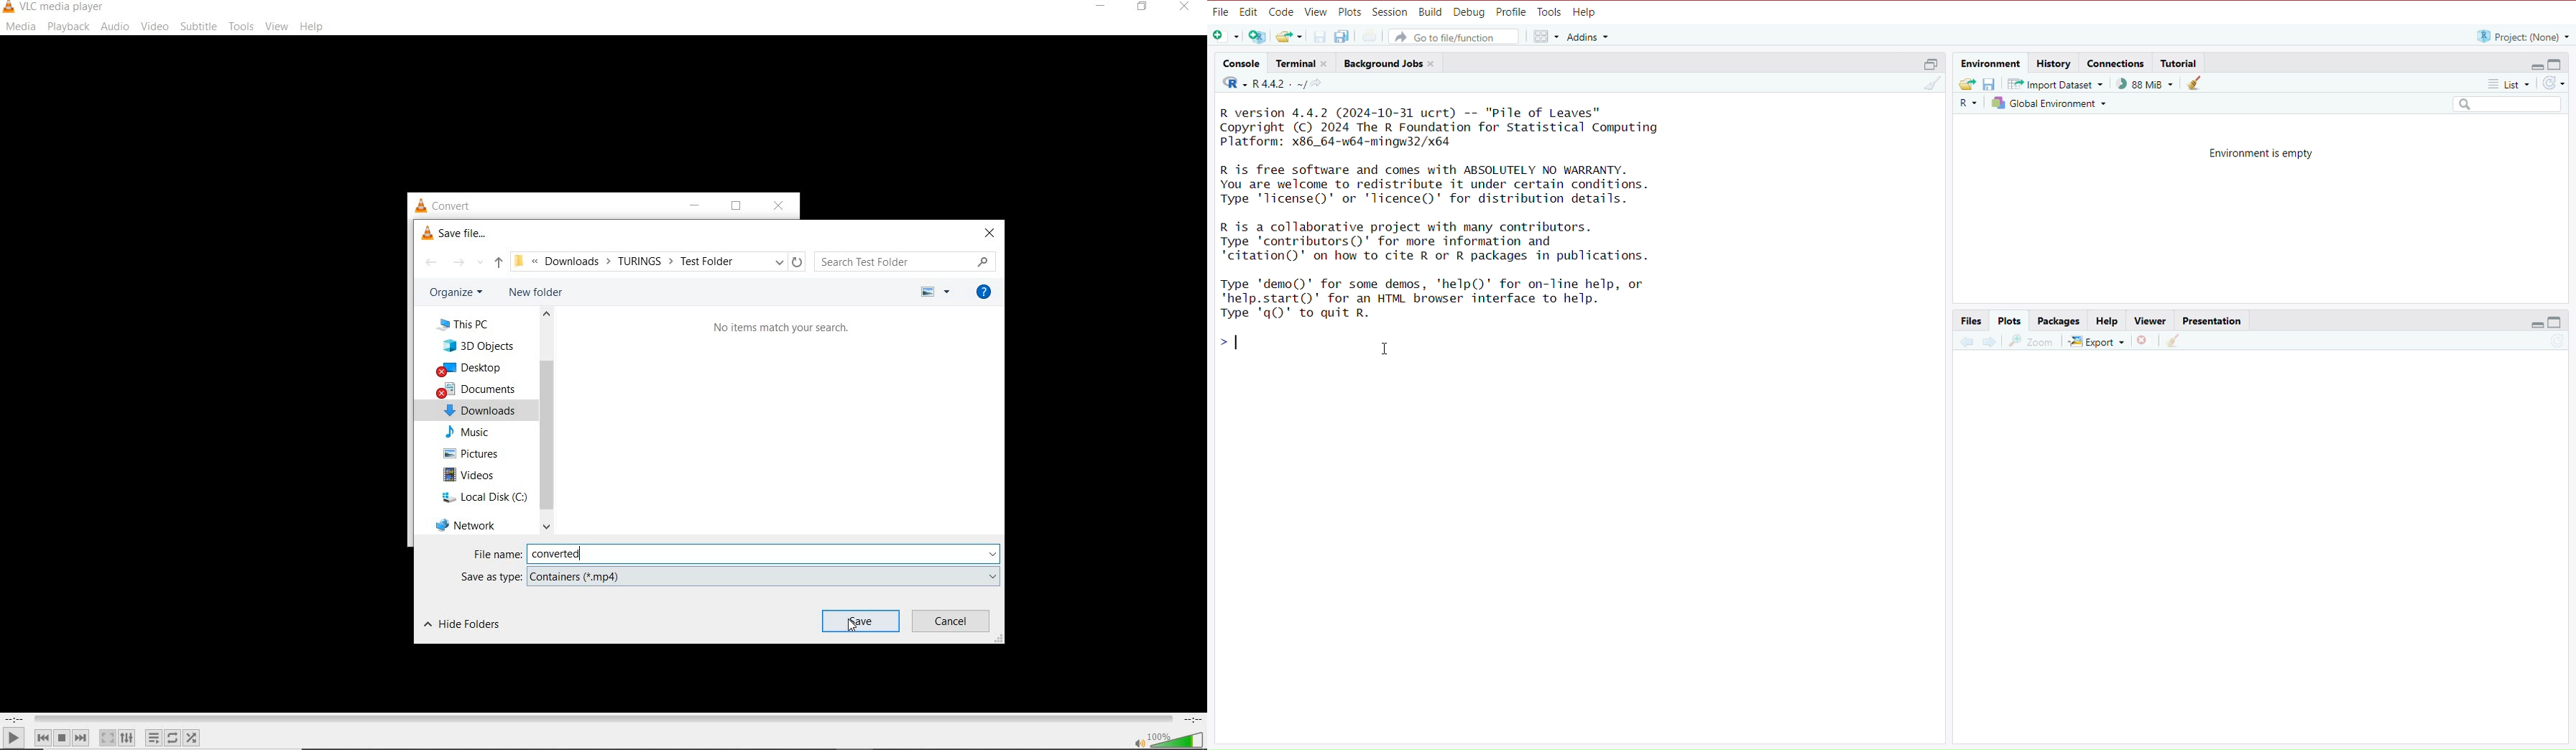  Describe the element at coordinates (1390, 12) in the screenshot. I see `Session` at that location.